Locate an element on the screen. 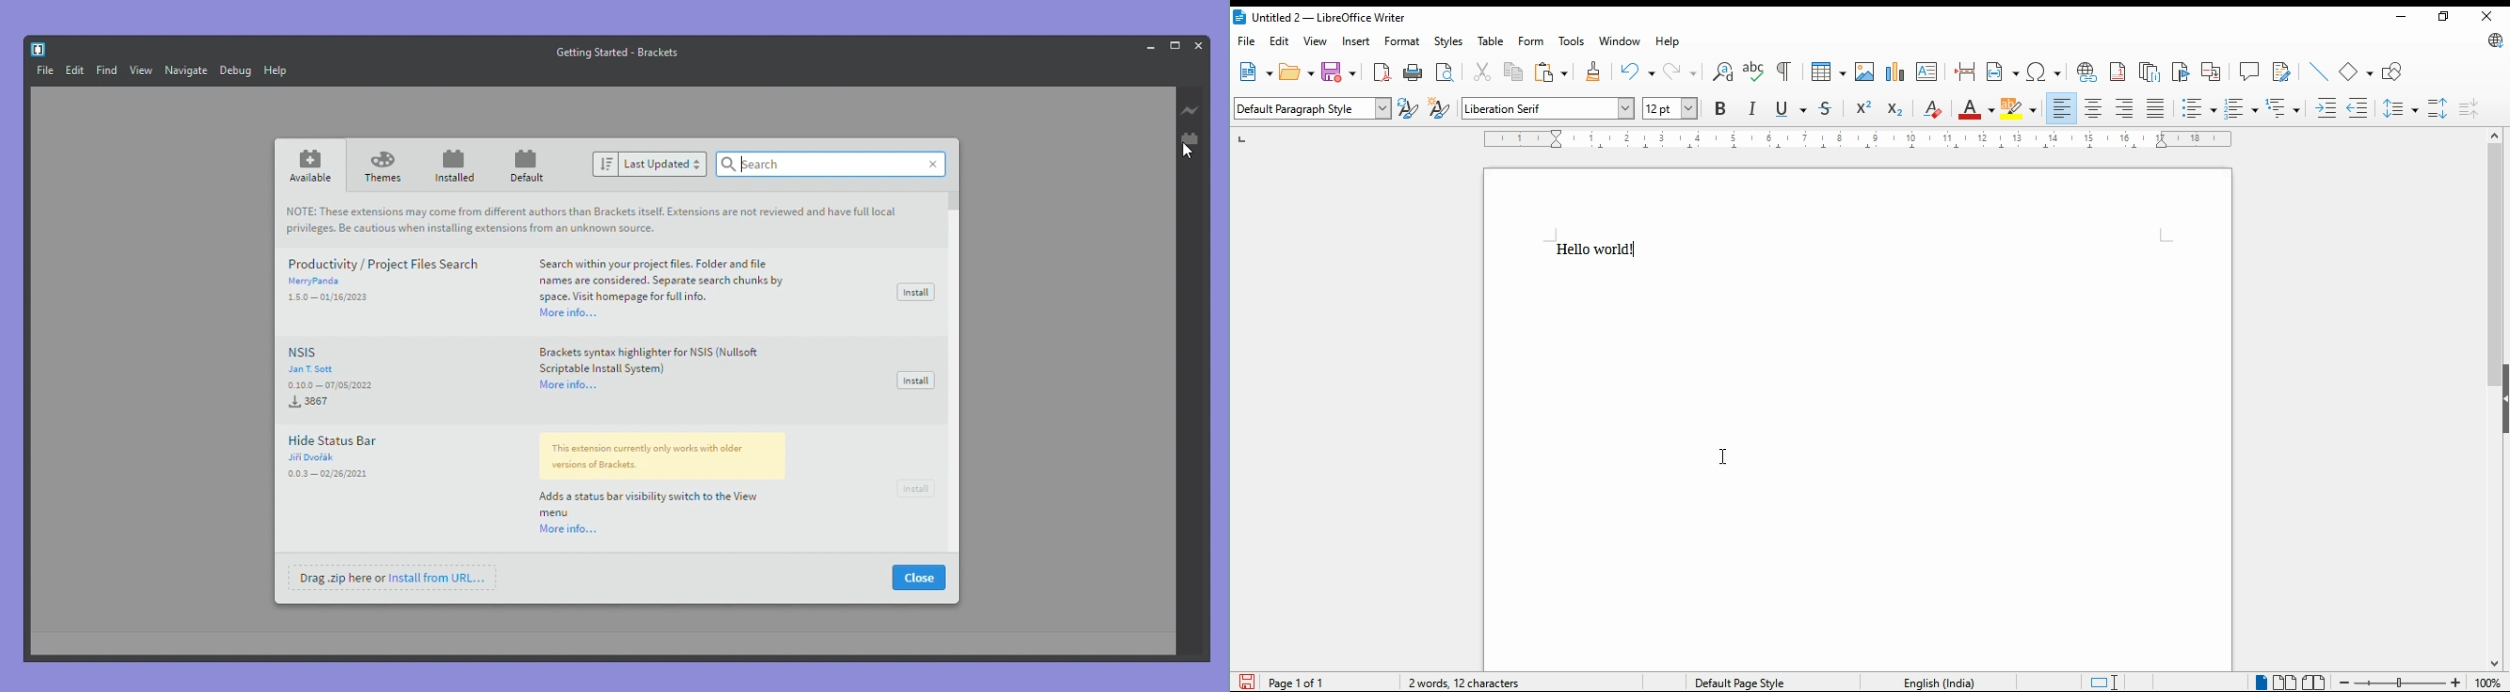 Image resolution: width=2520 pixels, height=700 pixels. underline is located at coordinates (1790, 107).